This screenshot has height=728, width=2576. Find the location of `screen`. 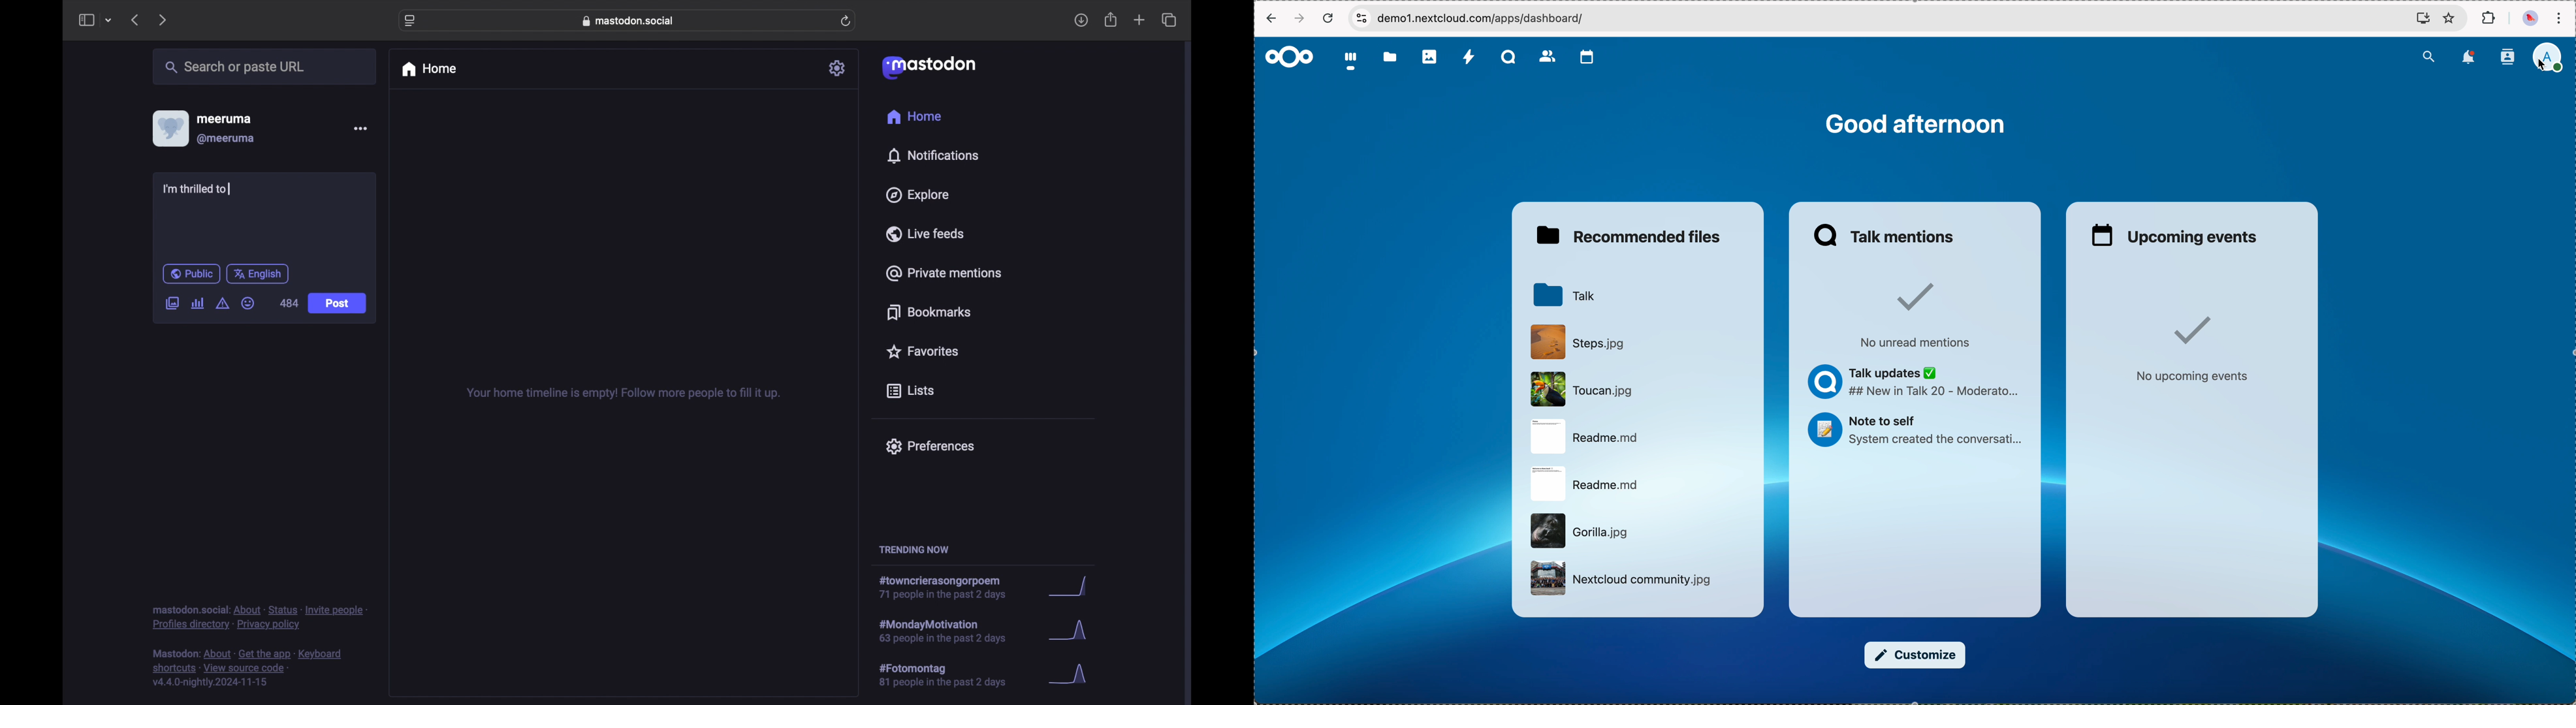

screen is located at coordinates (2421, 18).